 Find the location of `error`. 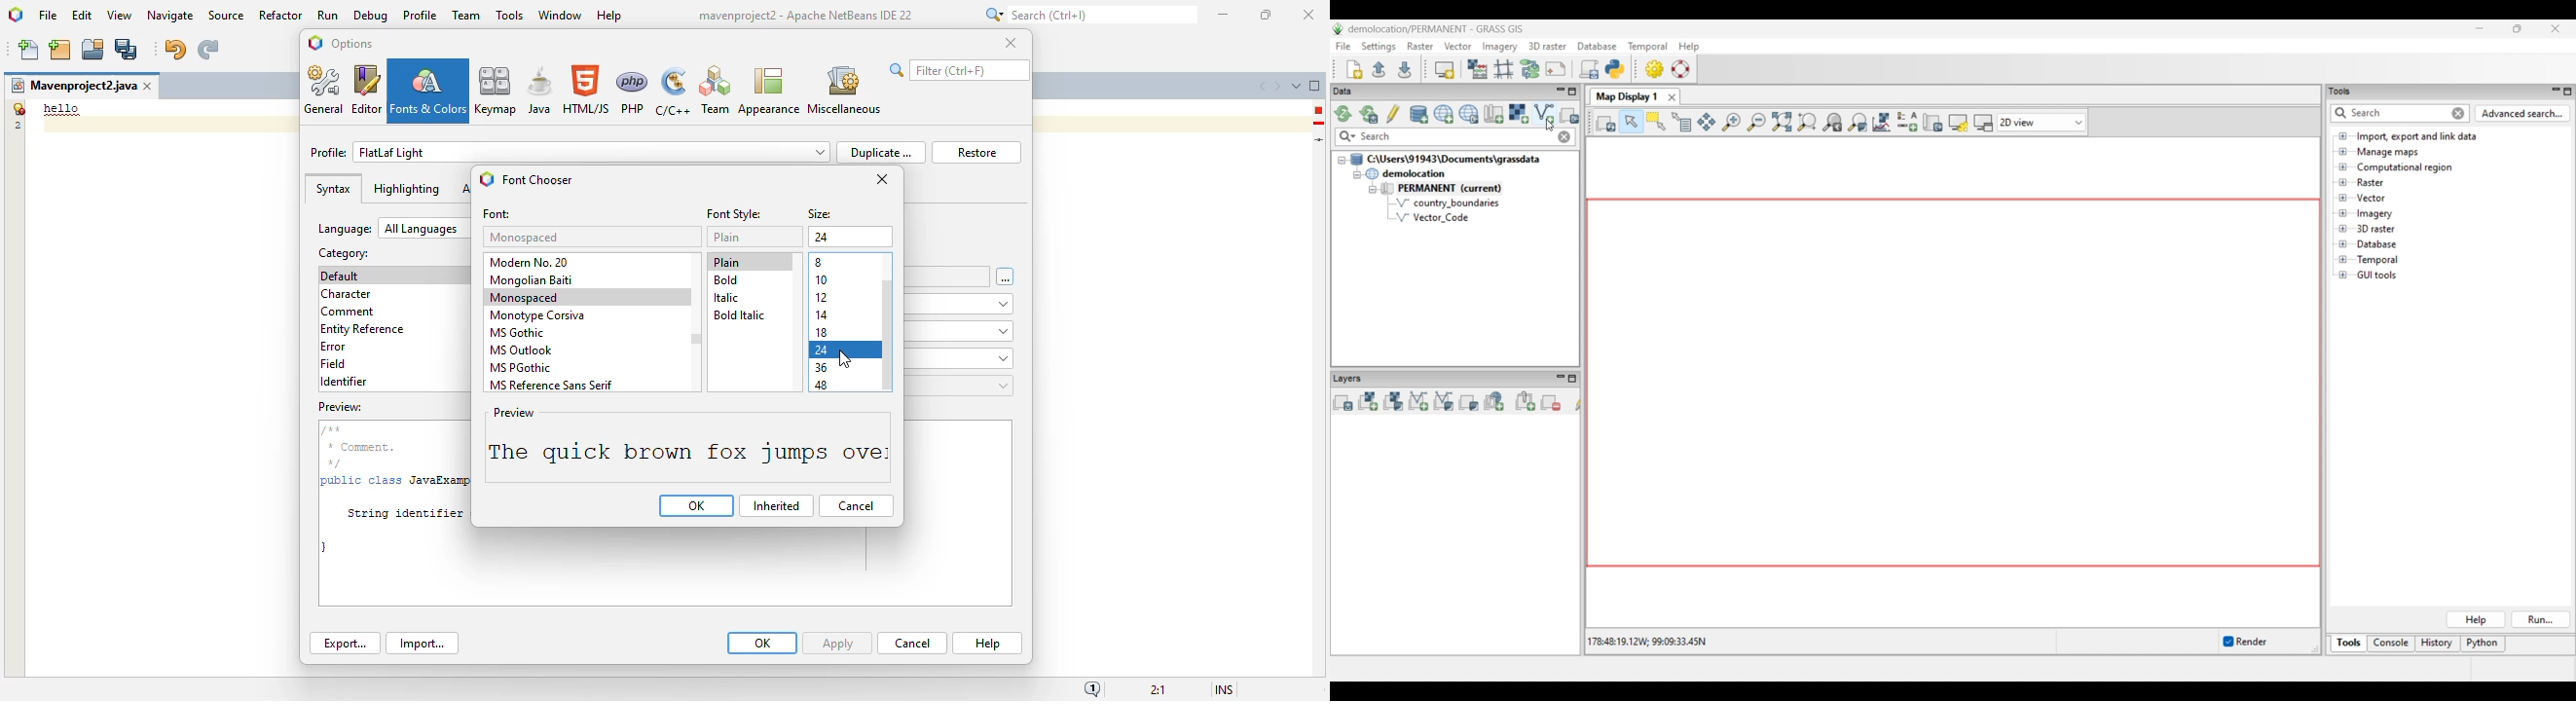

error is located at coordinates (1318, 110).